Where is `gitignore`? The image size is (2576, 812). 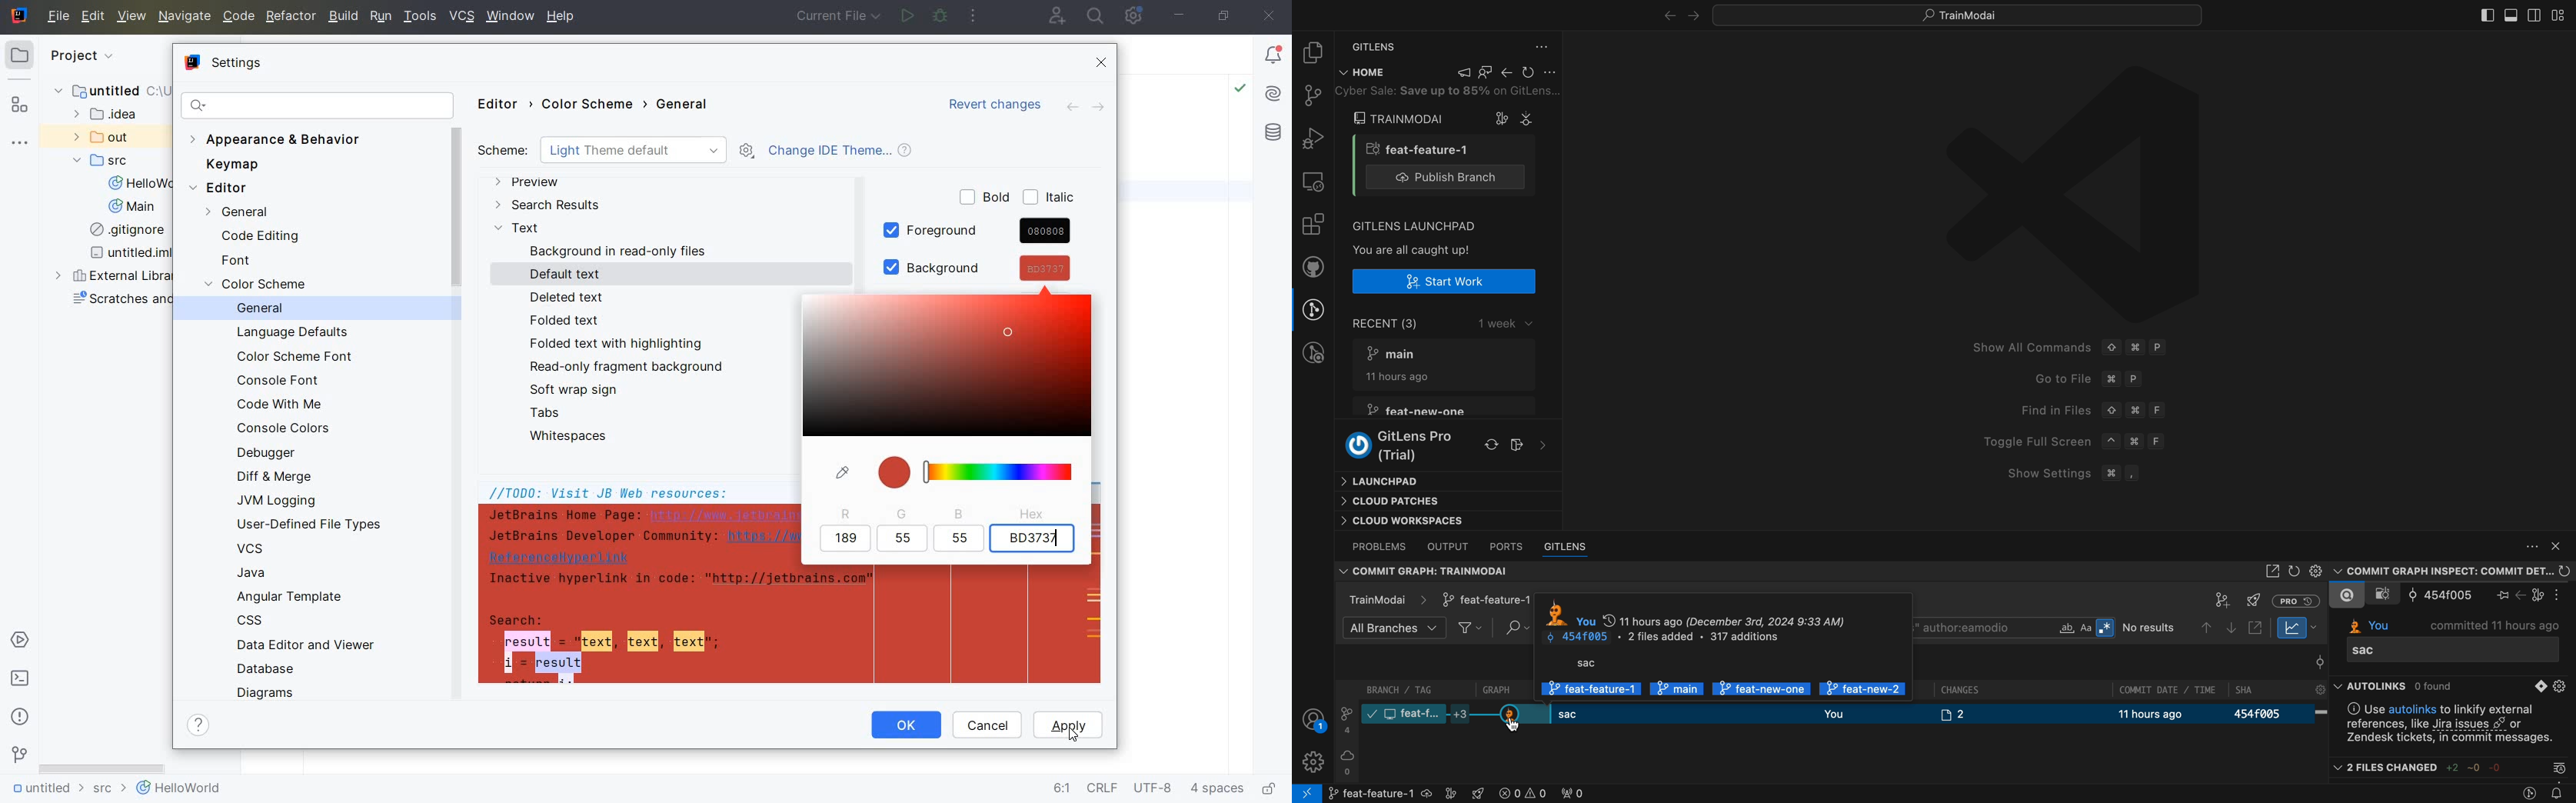
gitignore is located at coordinates (125, 231).